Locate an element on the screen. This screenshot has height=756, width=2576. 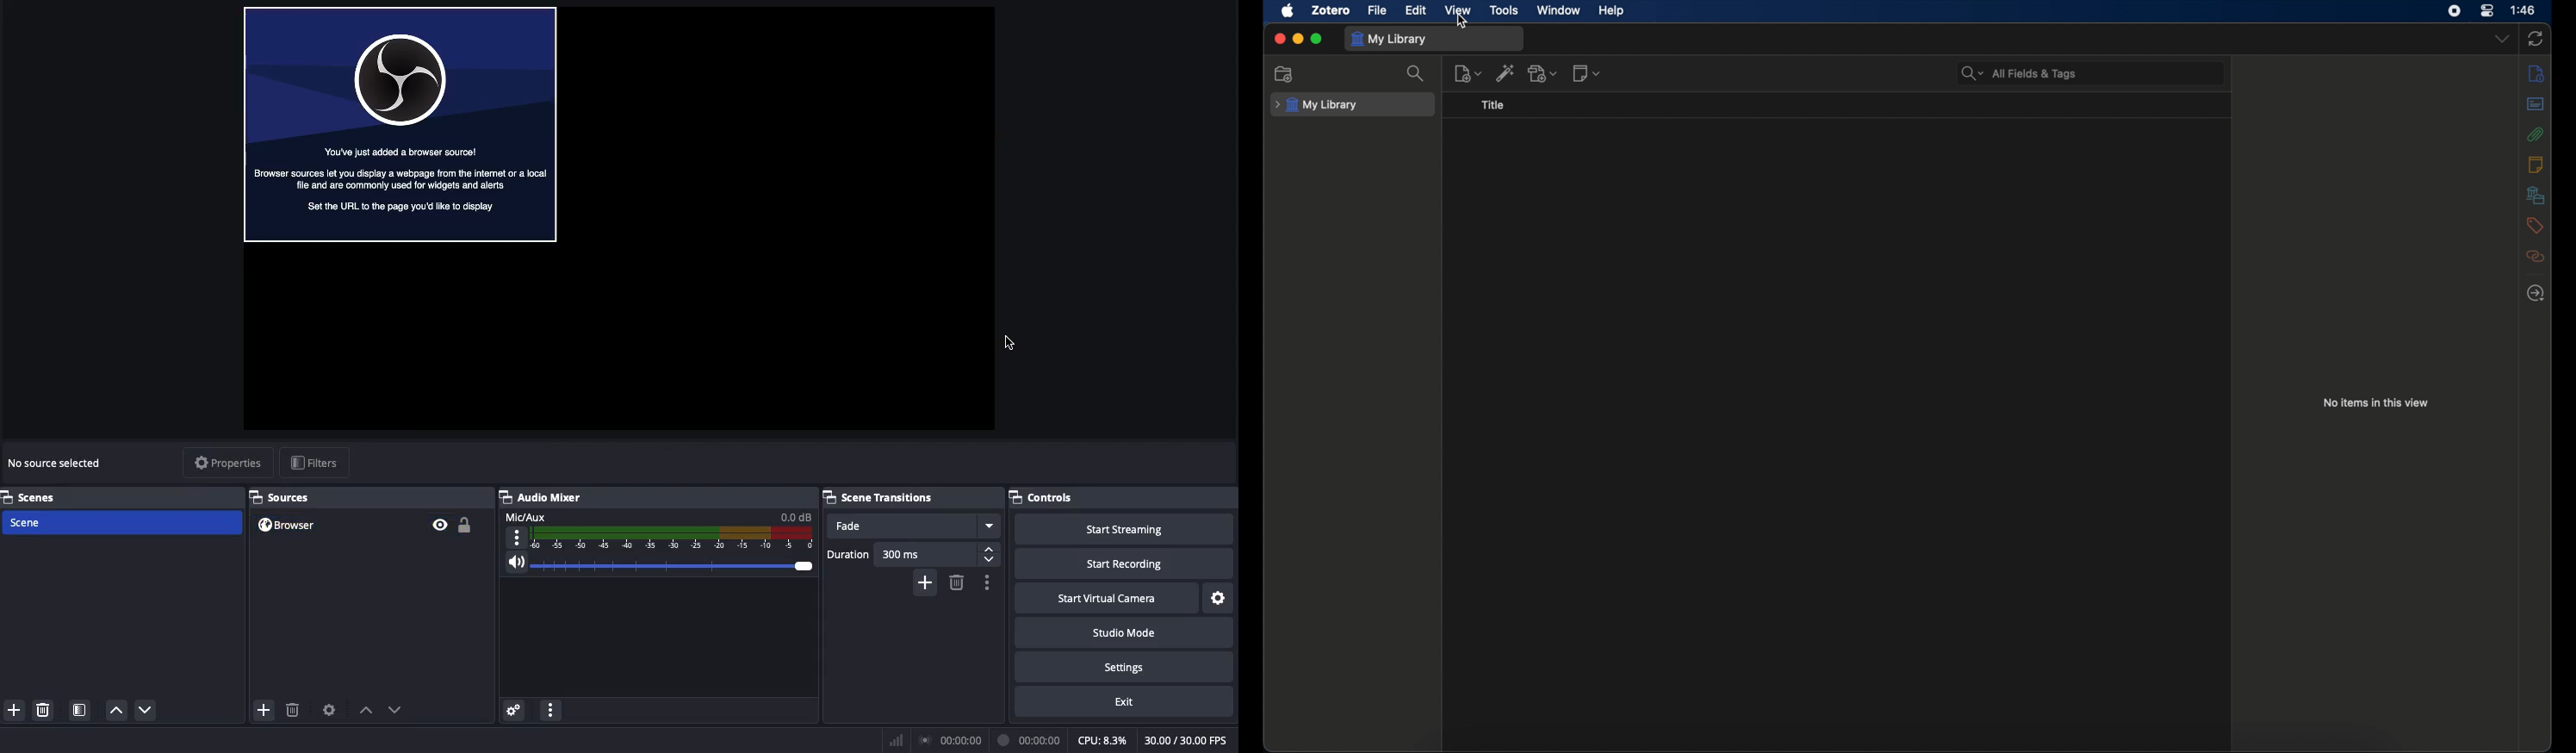
libraries is located at coordinates (2536, 195).